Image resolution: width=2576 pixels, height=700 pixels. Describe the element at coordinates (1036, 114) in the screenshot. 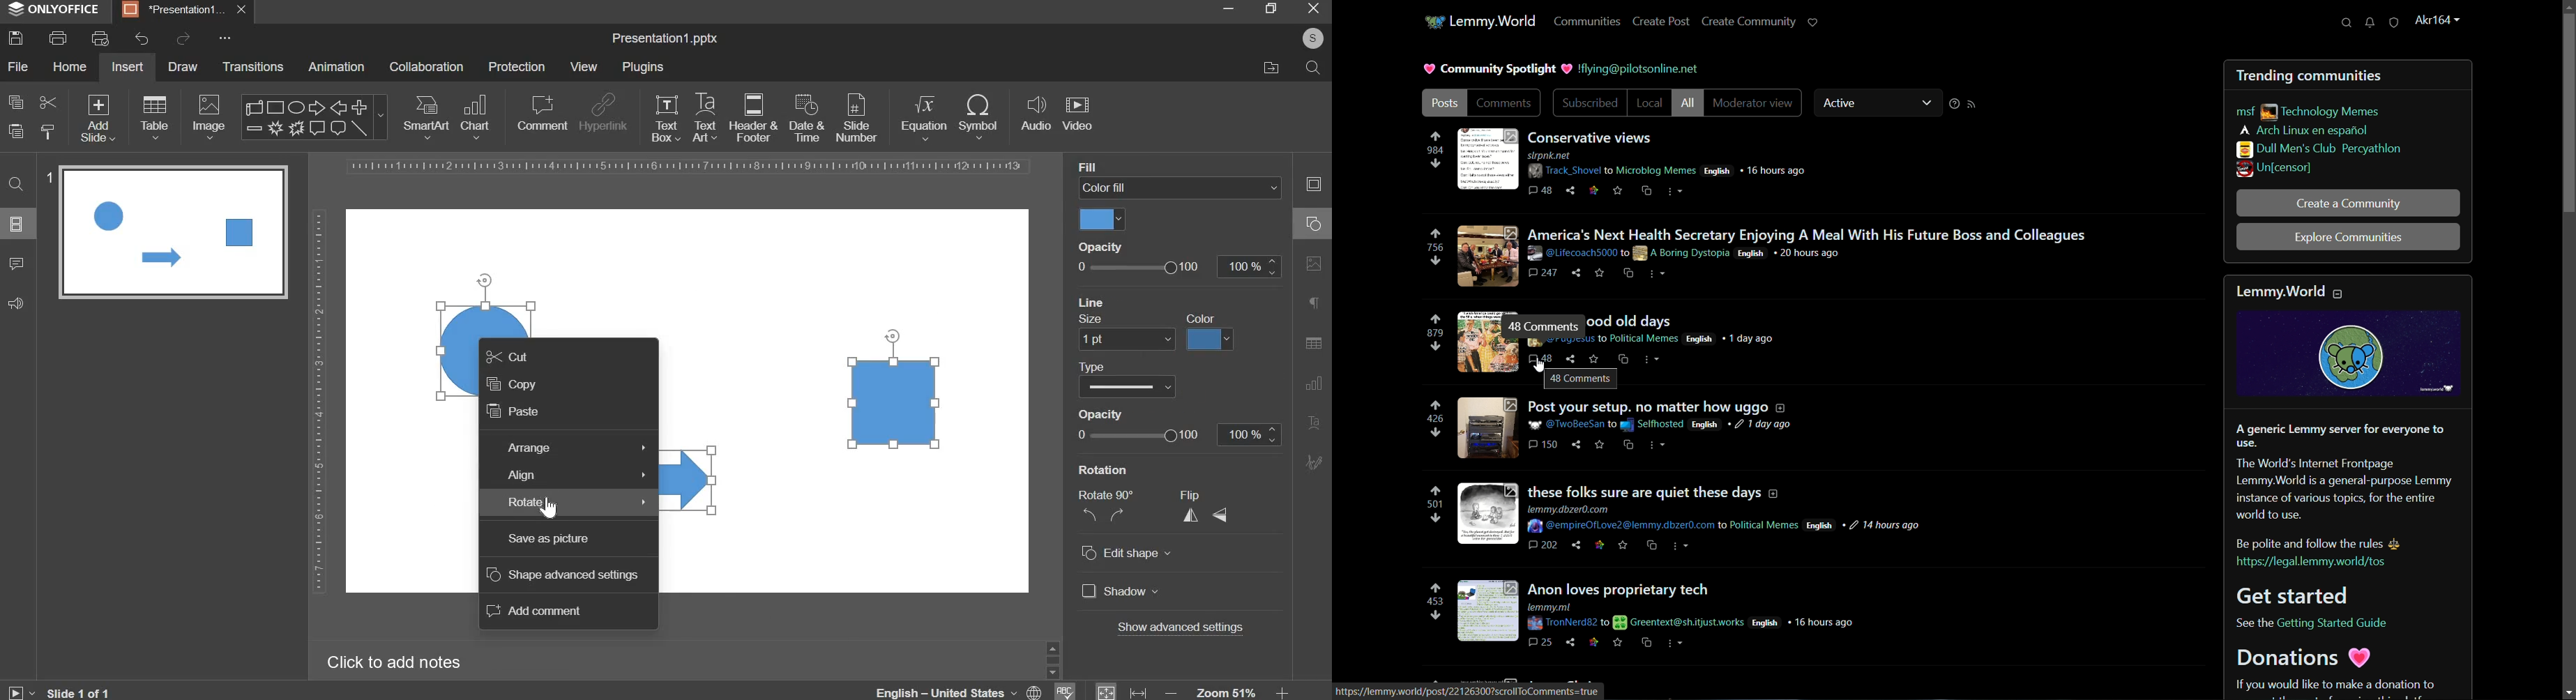

I see `audio` at that location.